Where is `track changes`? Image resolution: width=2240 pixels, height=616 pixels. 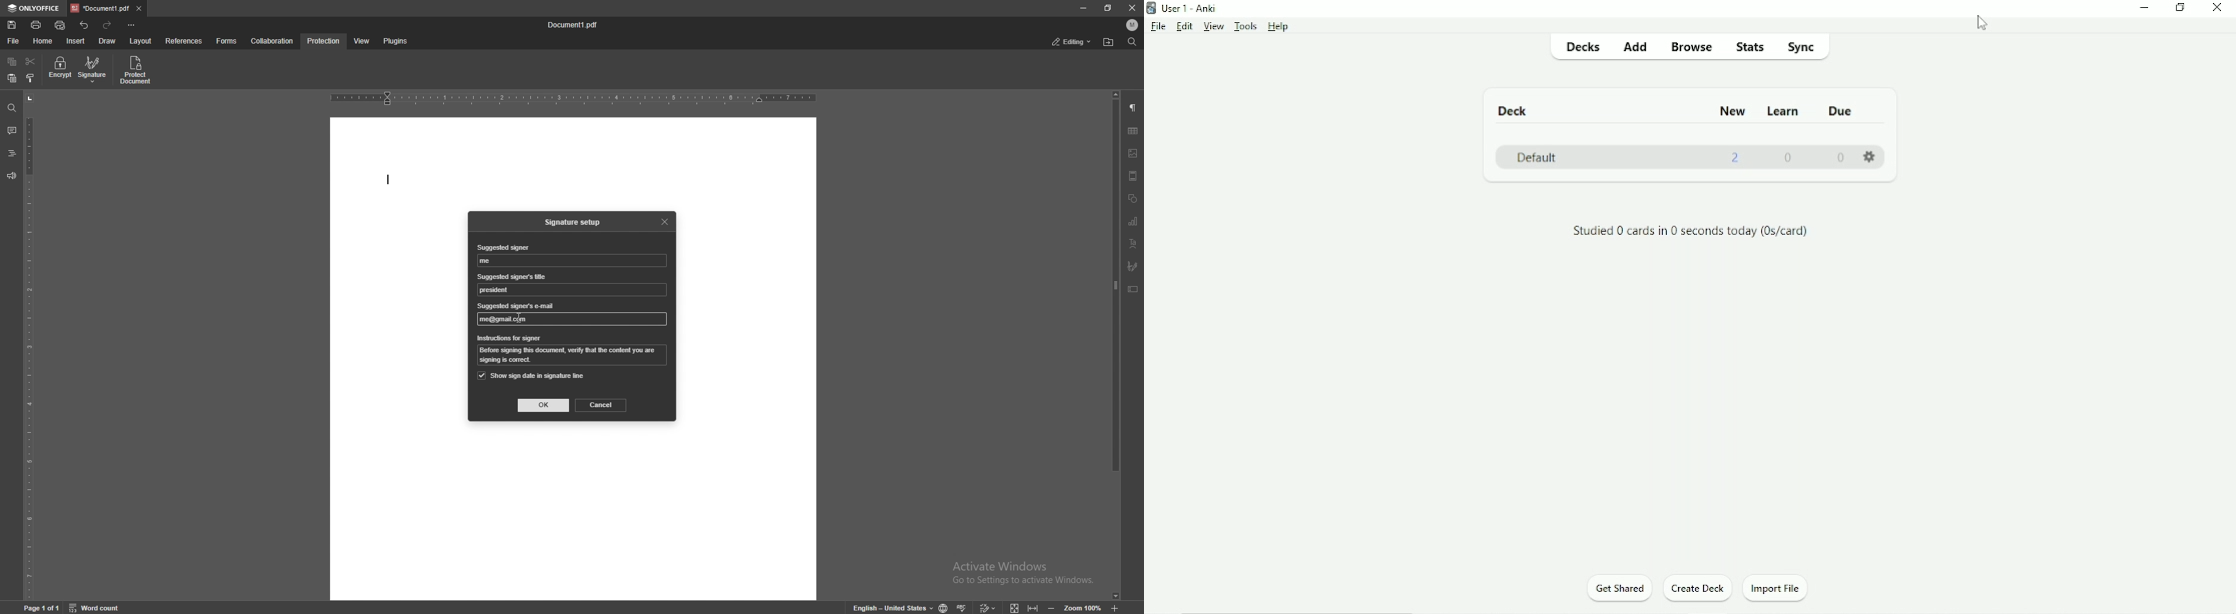
track changes is located at coordinates (986, 606).